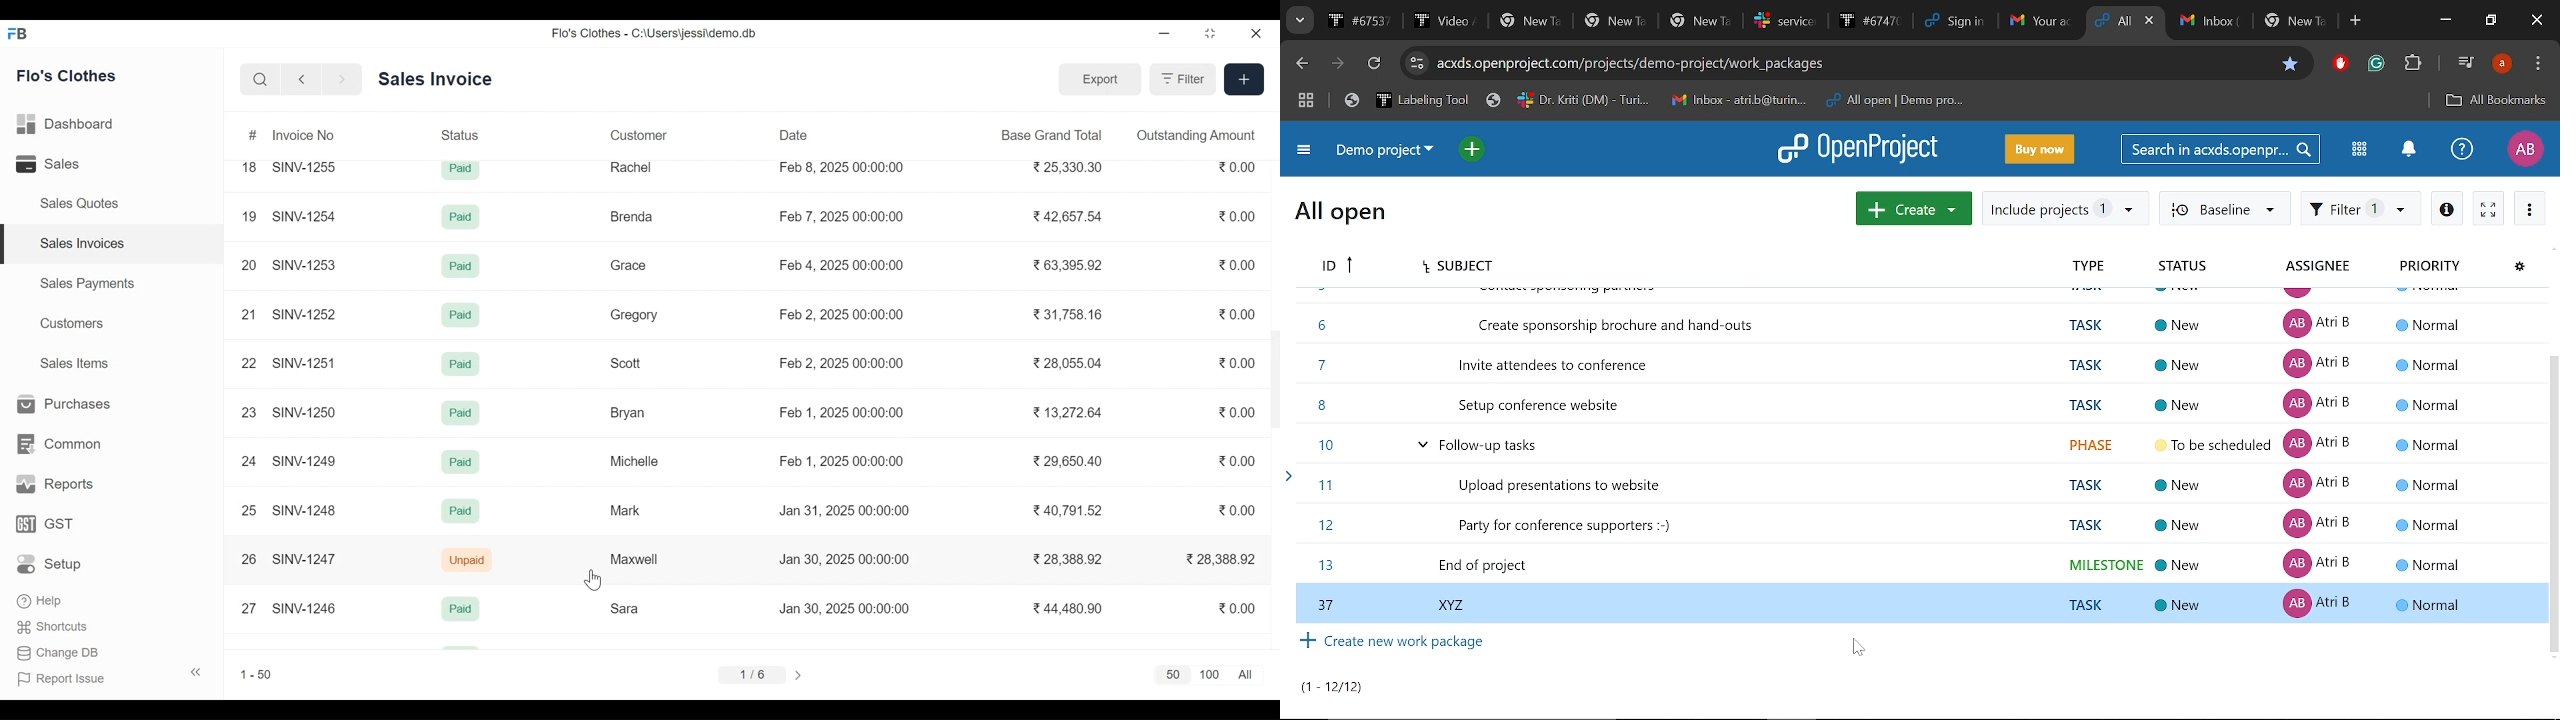 This screenshot has height=728, width=2576. Describe the element at coordinates (53, 629) in the screenshot. I see `Shortcuts` at that location.